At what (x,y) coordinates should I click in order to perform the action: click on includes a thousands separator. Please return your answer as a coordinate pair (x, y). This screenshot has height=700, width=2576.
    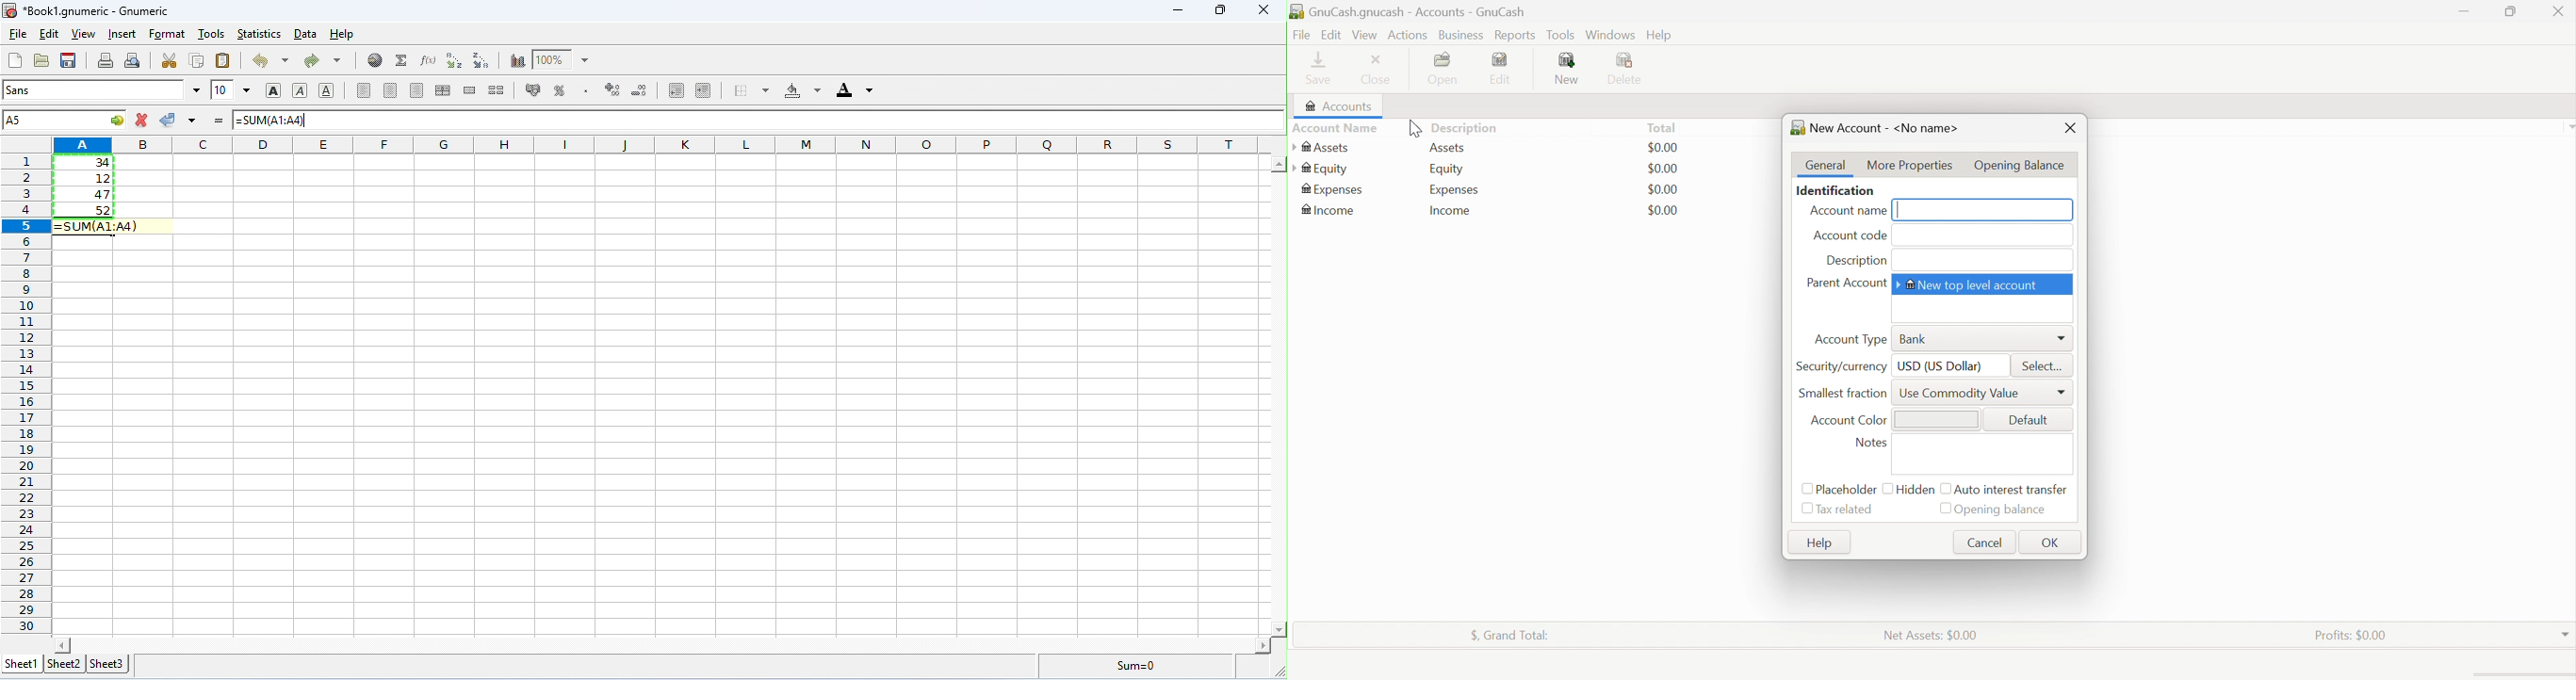
    Looking at the image, I should click on (585, 89).